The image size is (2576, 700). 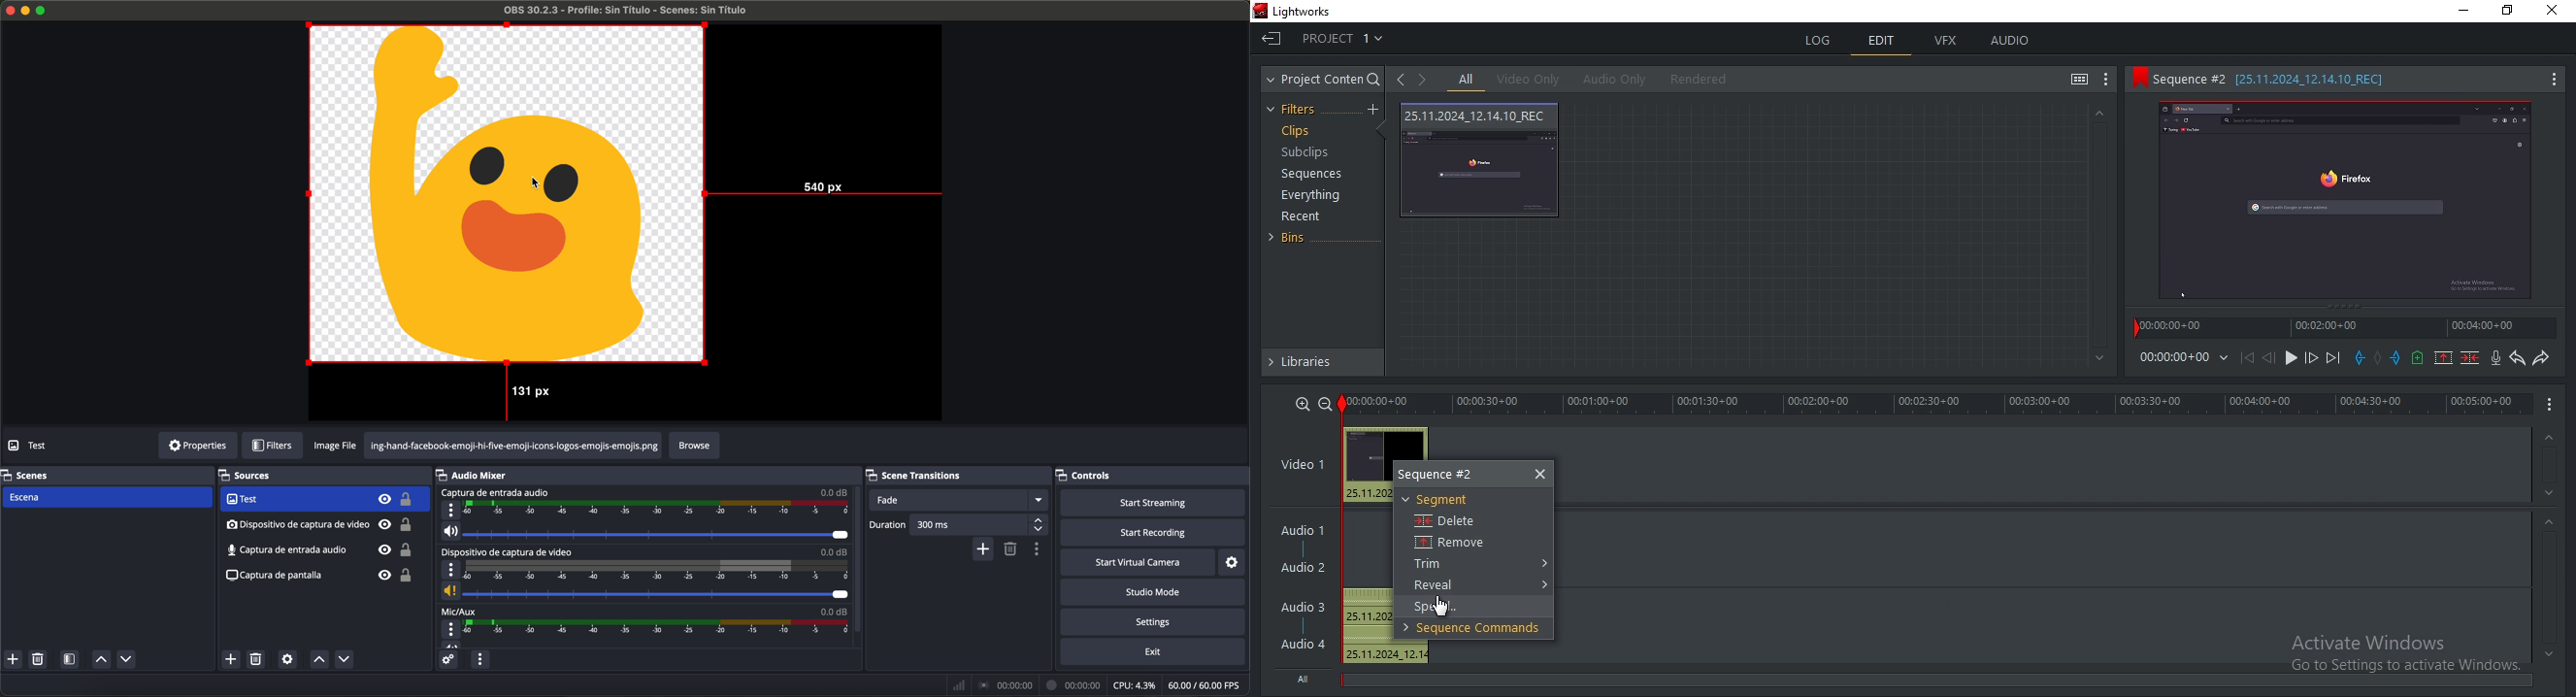 What do you see at coordinates (1150, 502) in the screenshot?
I see `start streaming` at bounding box center [1150, 502].